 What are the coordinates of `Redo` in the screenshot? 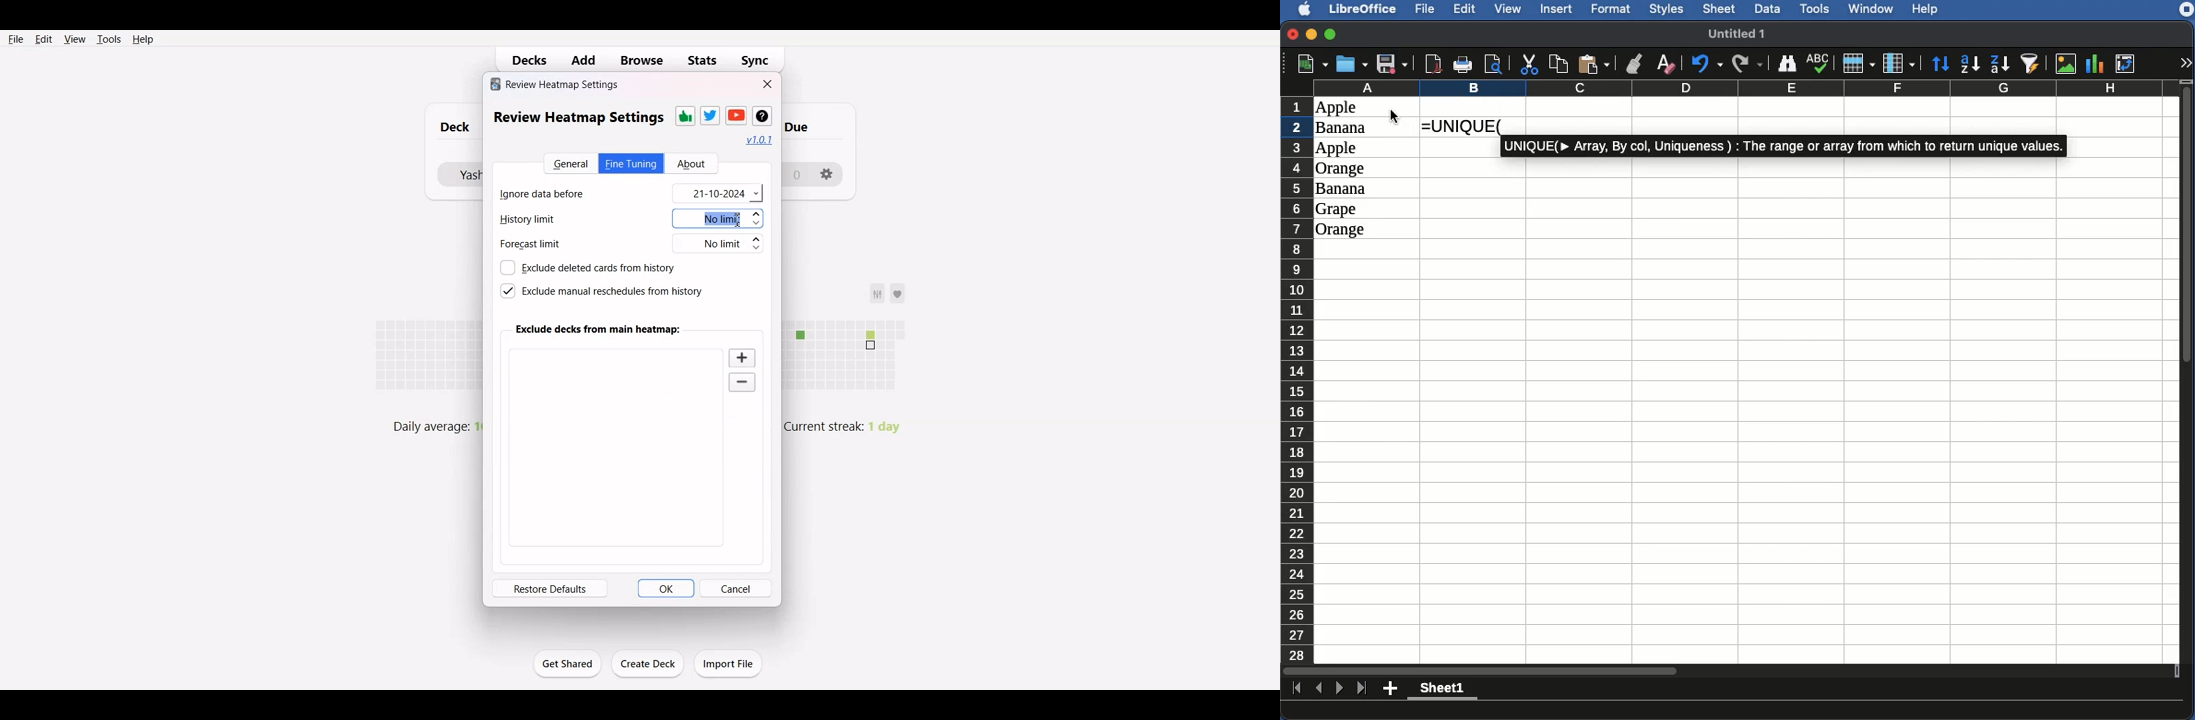 It's located at (1749, 63).